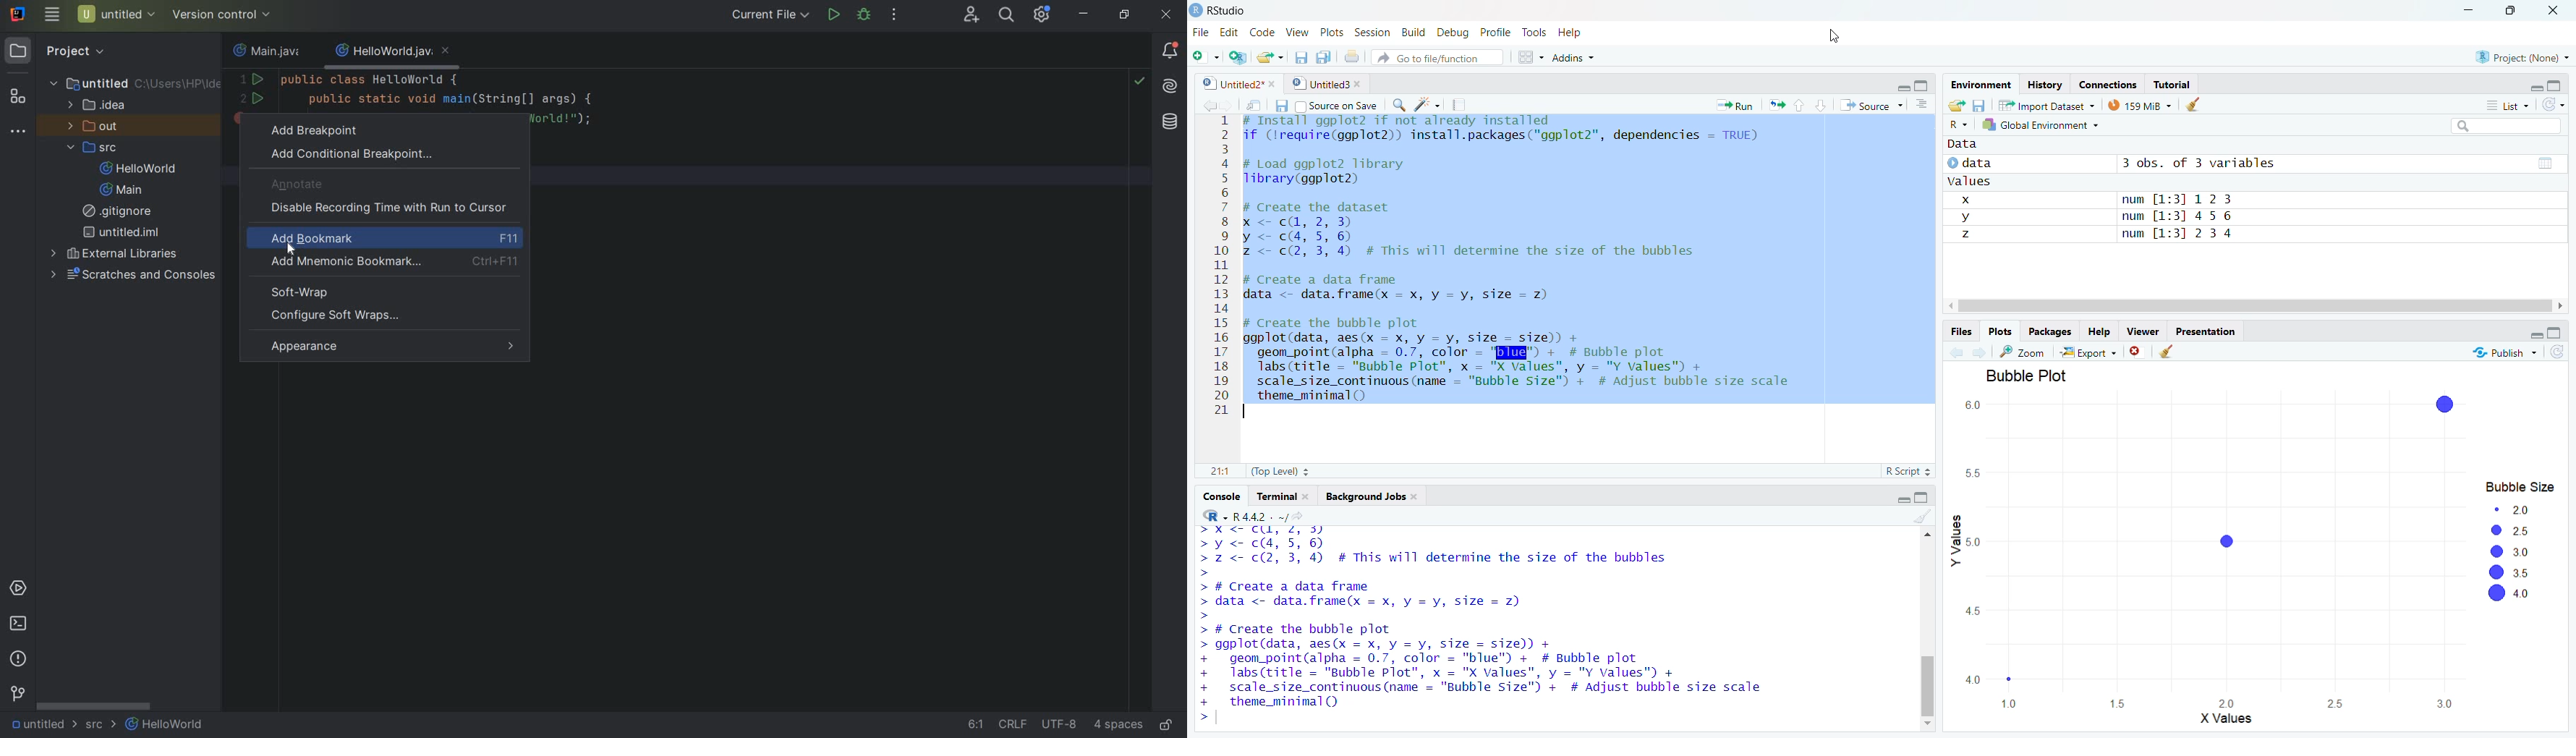 The height and width of the screenshot is (756, 2576). Describe the element at coordinates (117, 191) in the screenshot. I see `main` at that location.